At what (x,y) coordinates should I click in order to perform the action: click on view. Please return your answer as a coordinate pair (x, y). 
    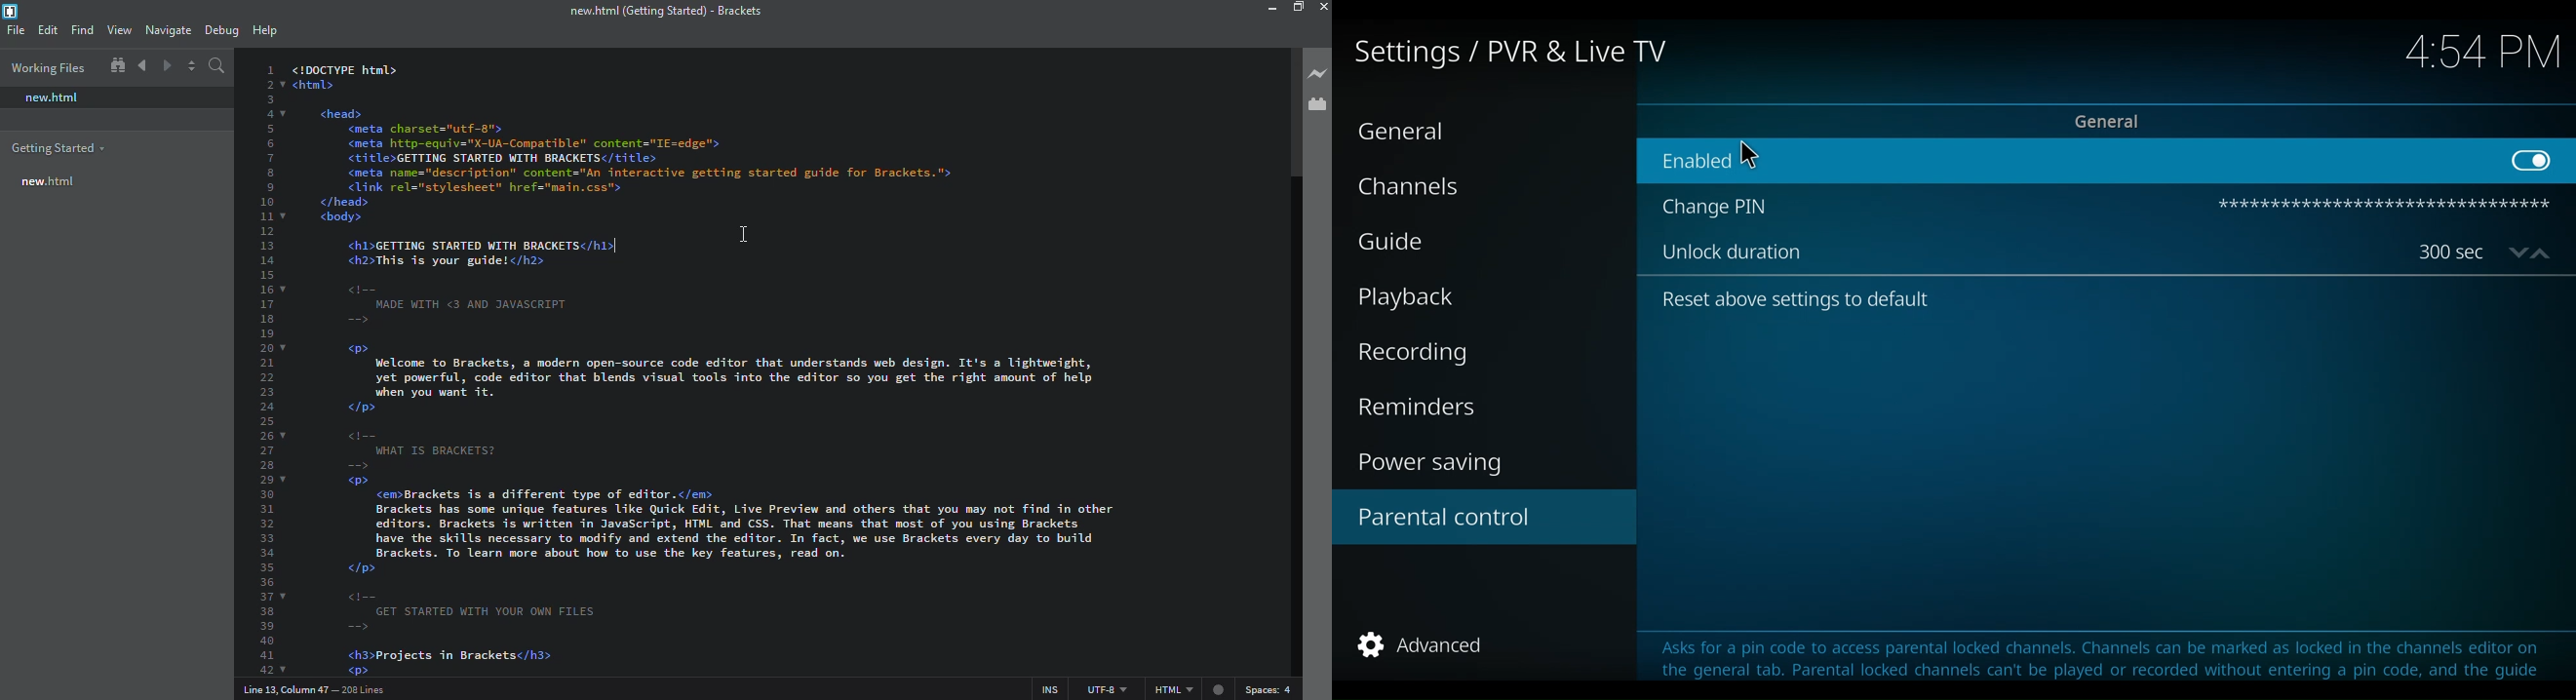
    Looking at the image, I should click on (119, 30).